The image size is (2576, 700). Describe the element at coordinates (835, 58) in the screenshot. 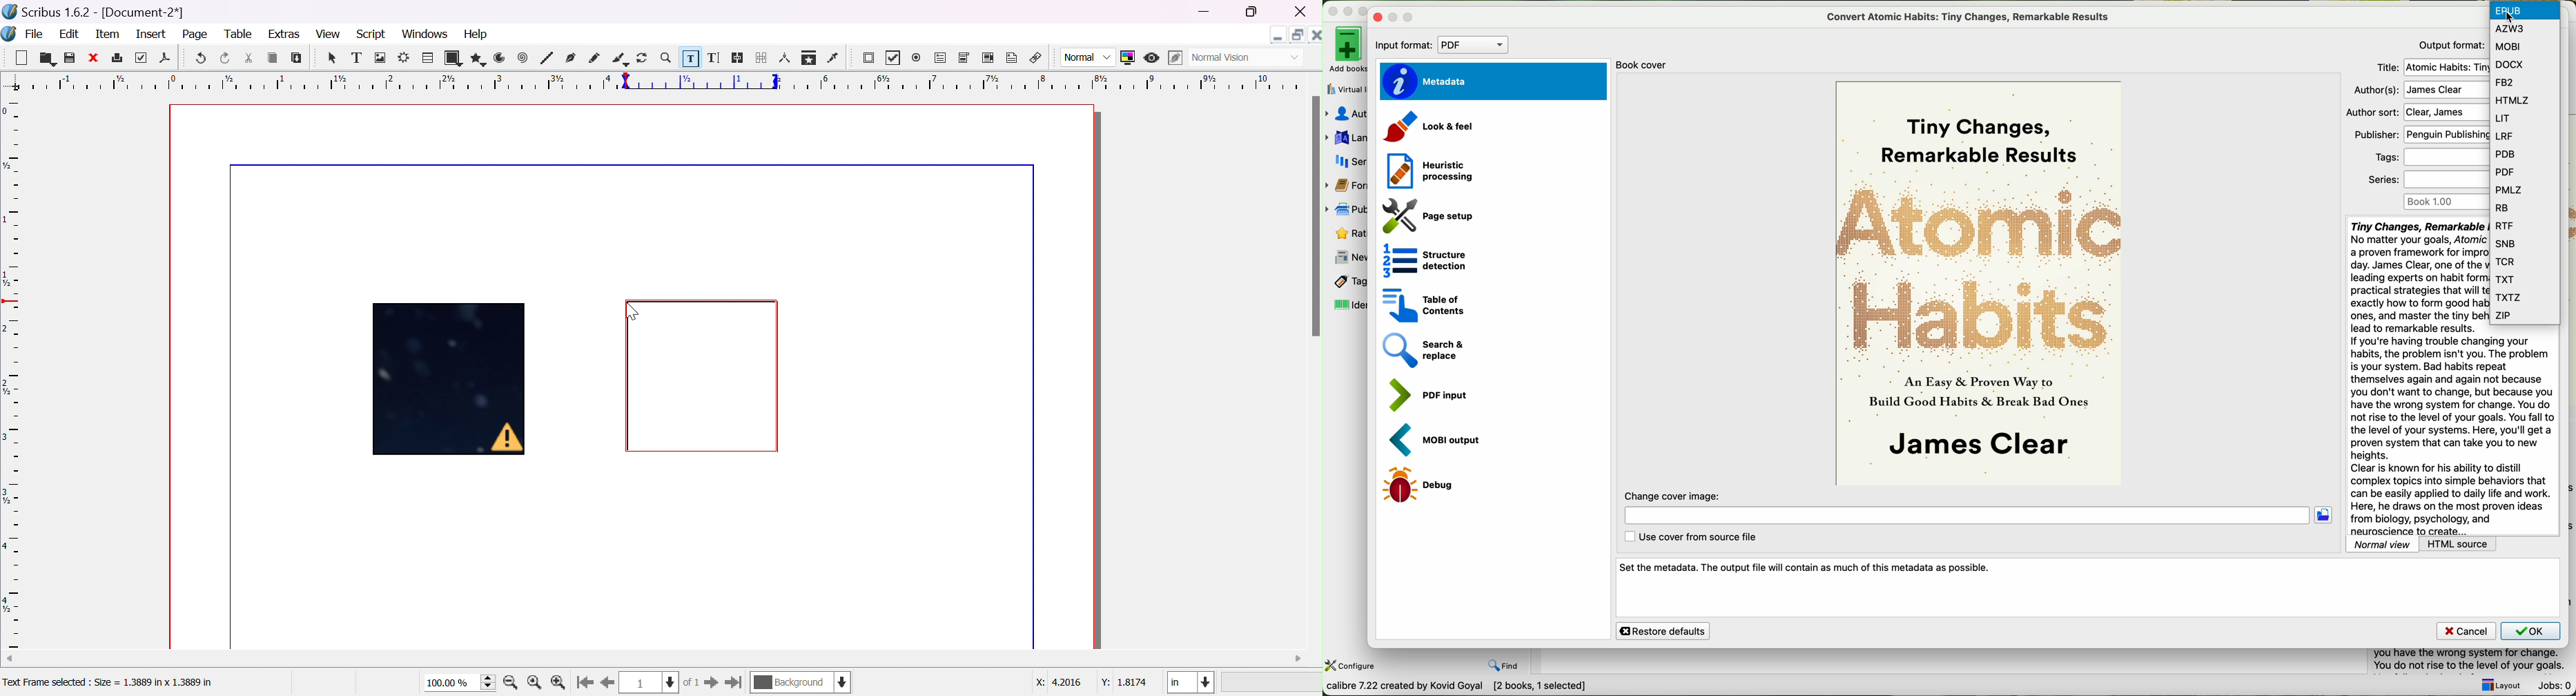

I see `eye dropper` at that location.